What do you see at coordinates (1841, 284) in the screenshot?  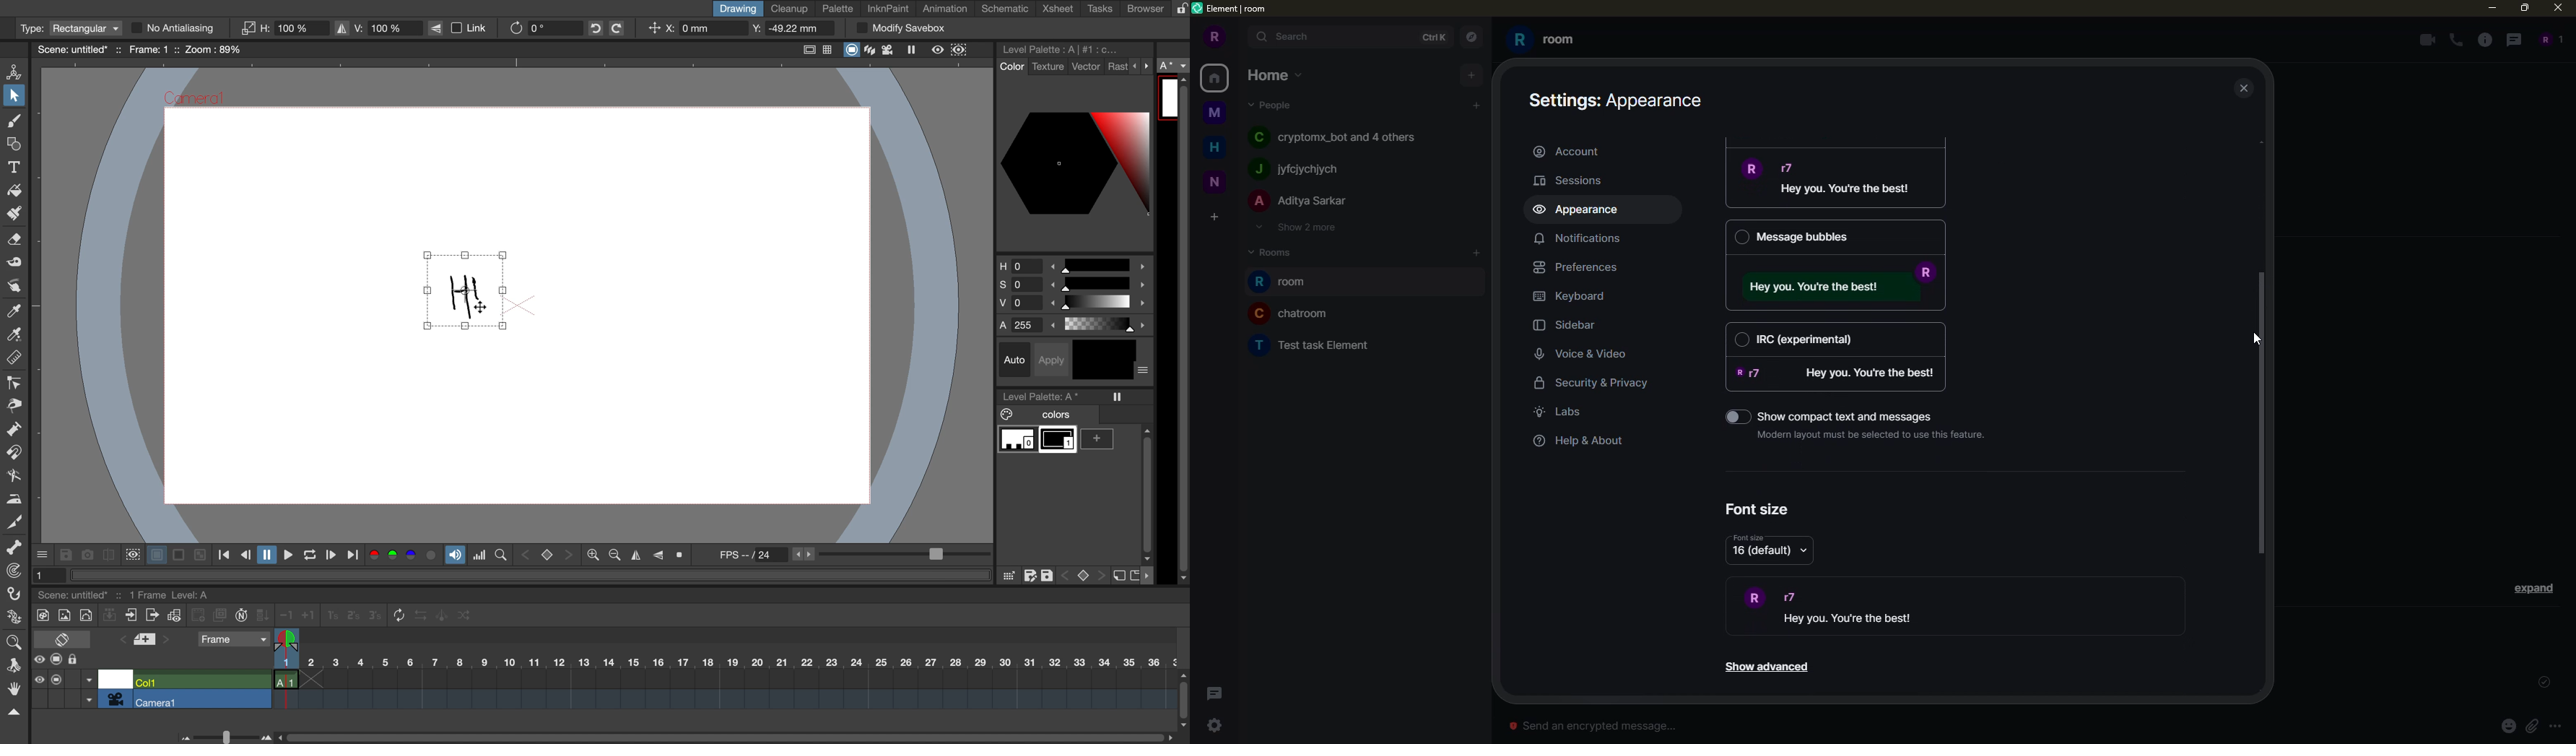 I see `message` at bounding box center [1841, 284].